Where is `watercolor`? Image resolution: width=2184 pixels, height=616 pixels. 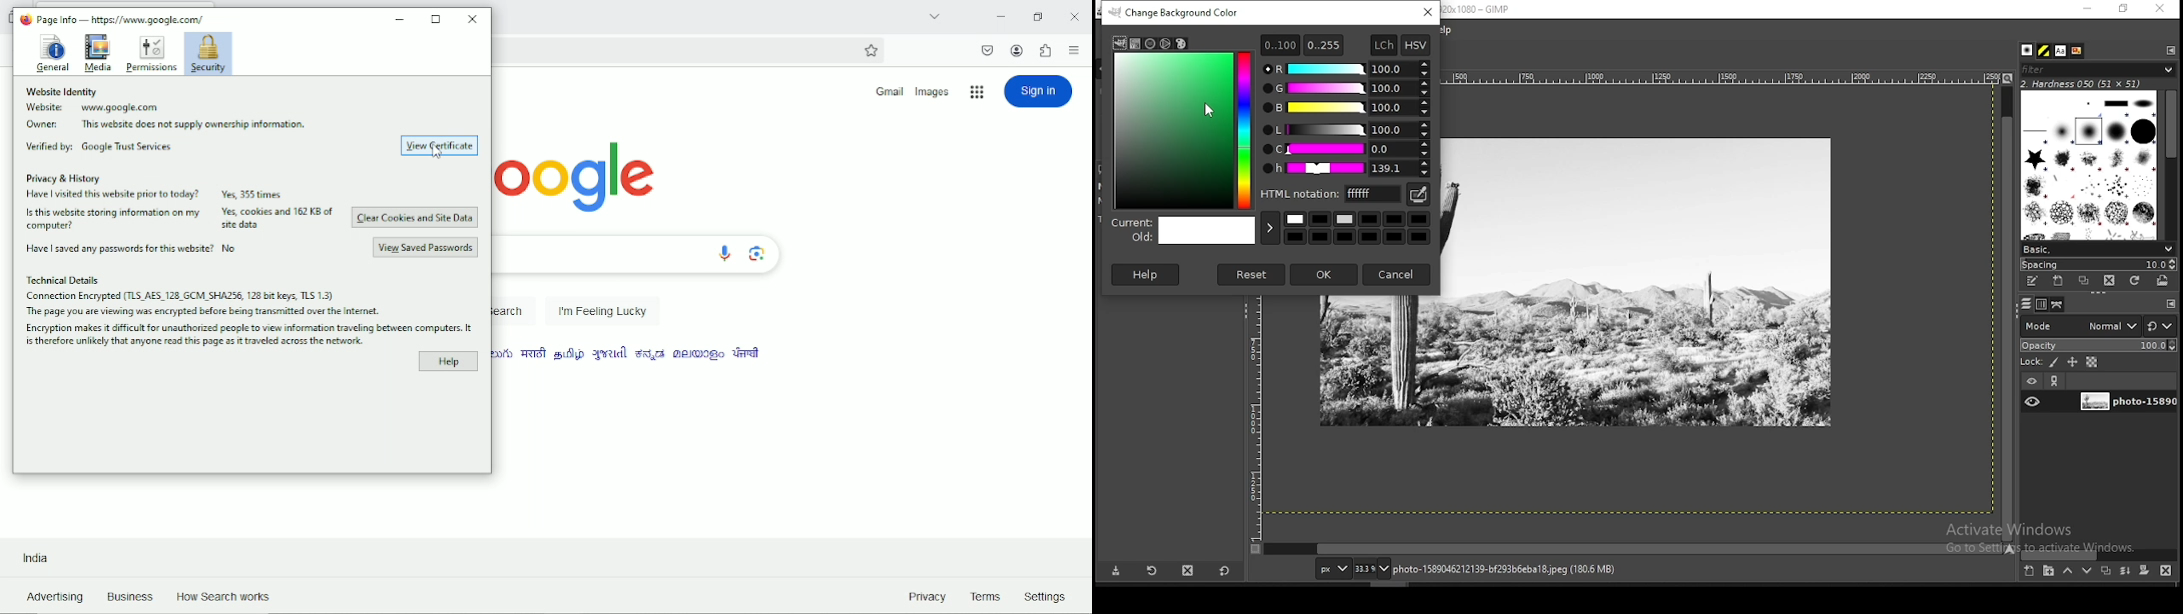 watercolor is located at coordinates (1152, 43).